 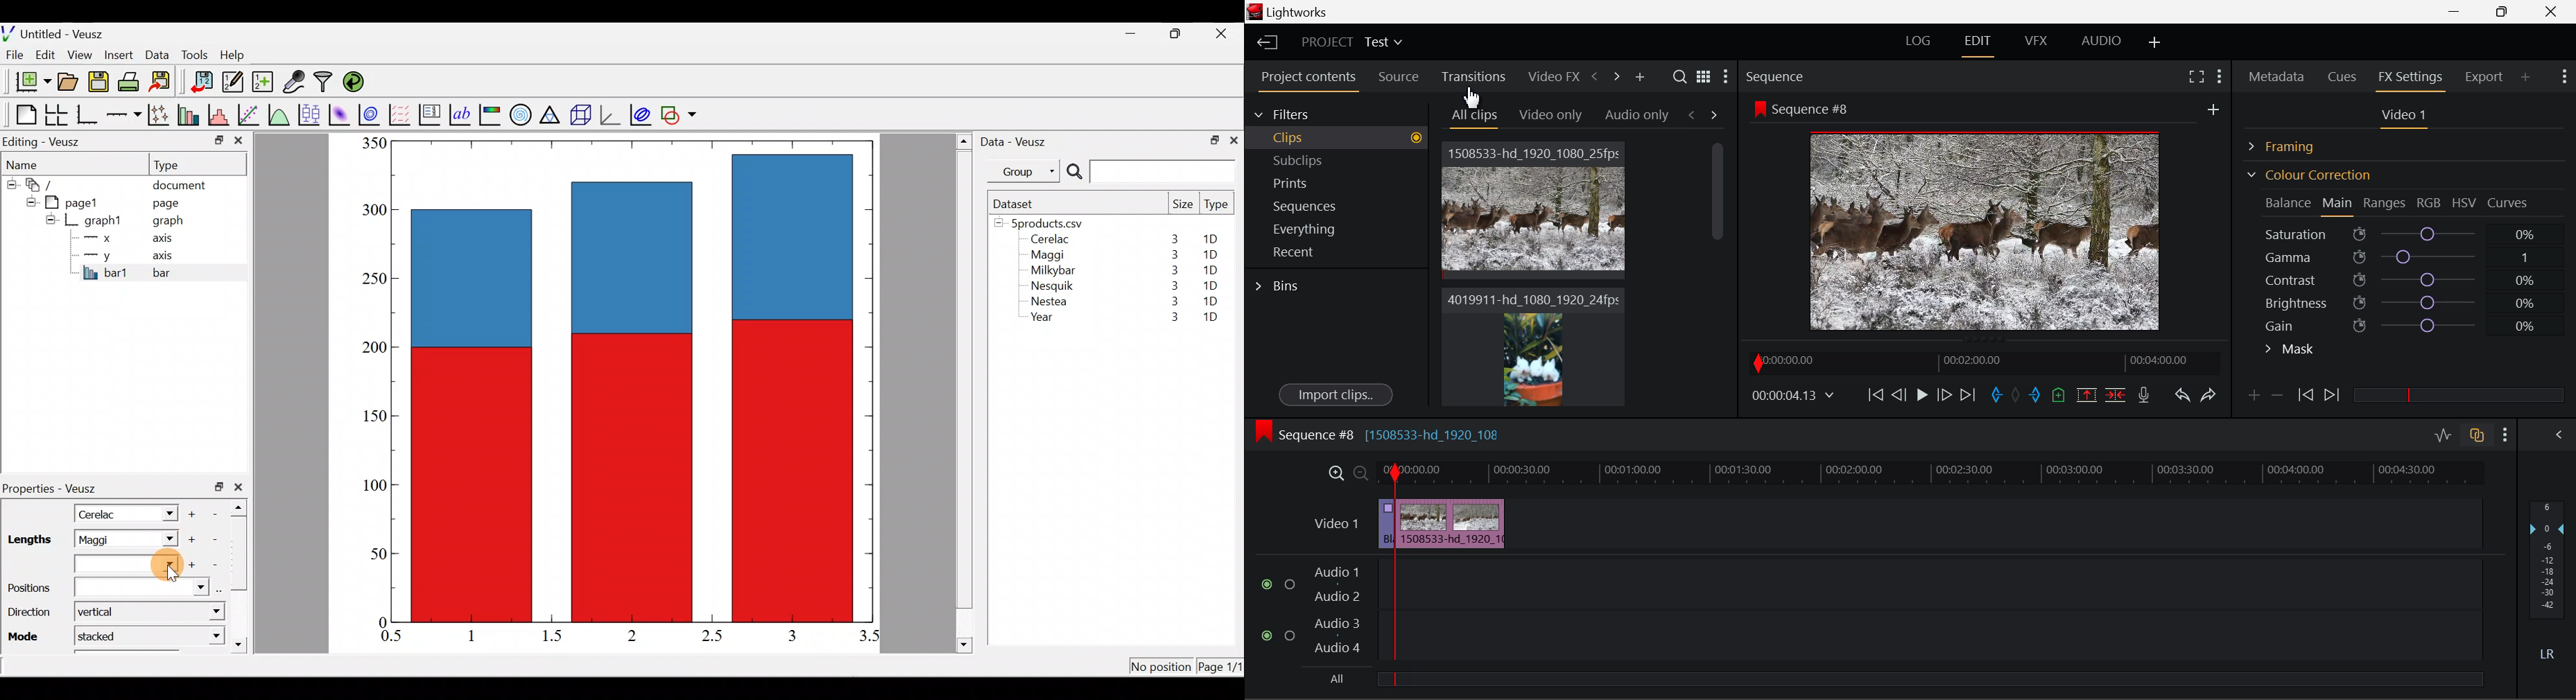 I want to click on Cerelac, so click(x=101, y=513).